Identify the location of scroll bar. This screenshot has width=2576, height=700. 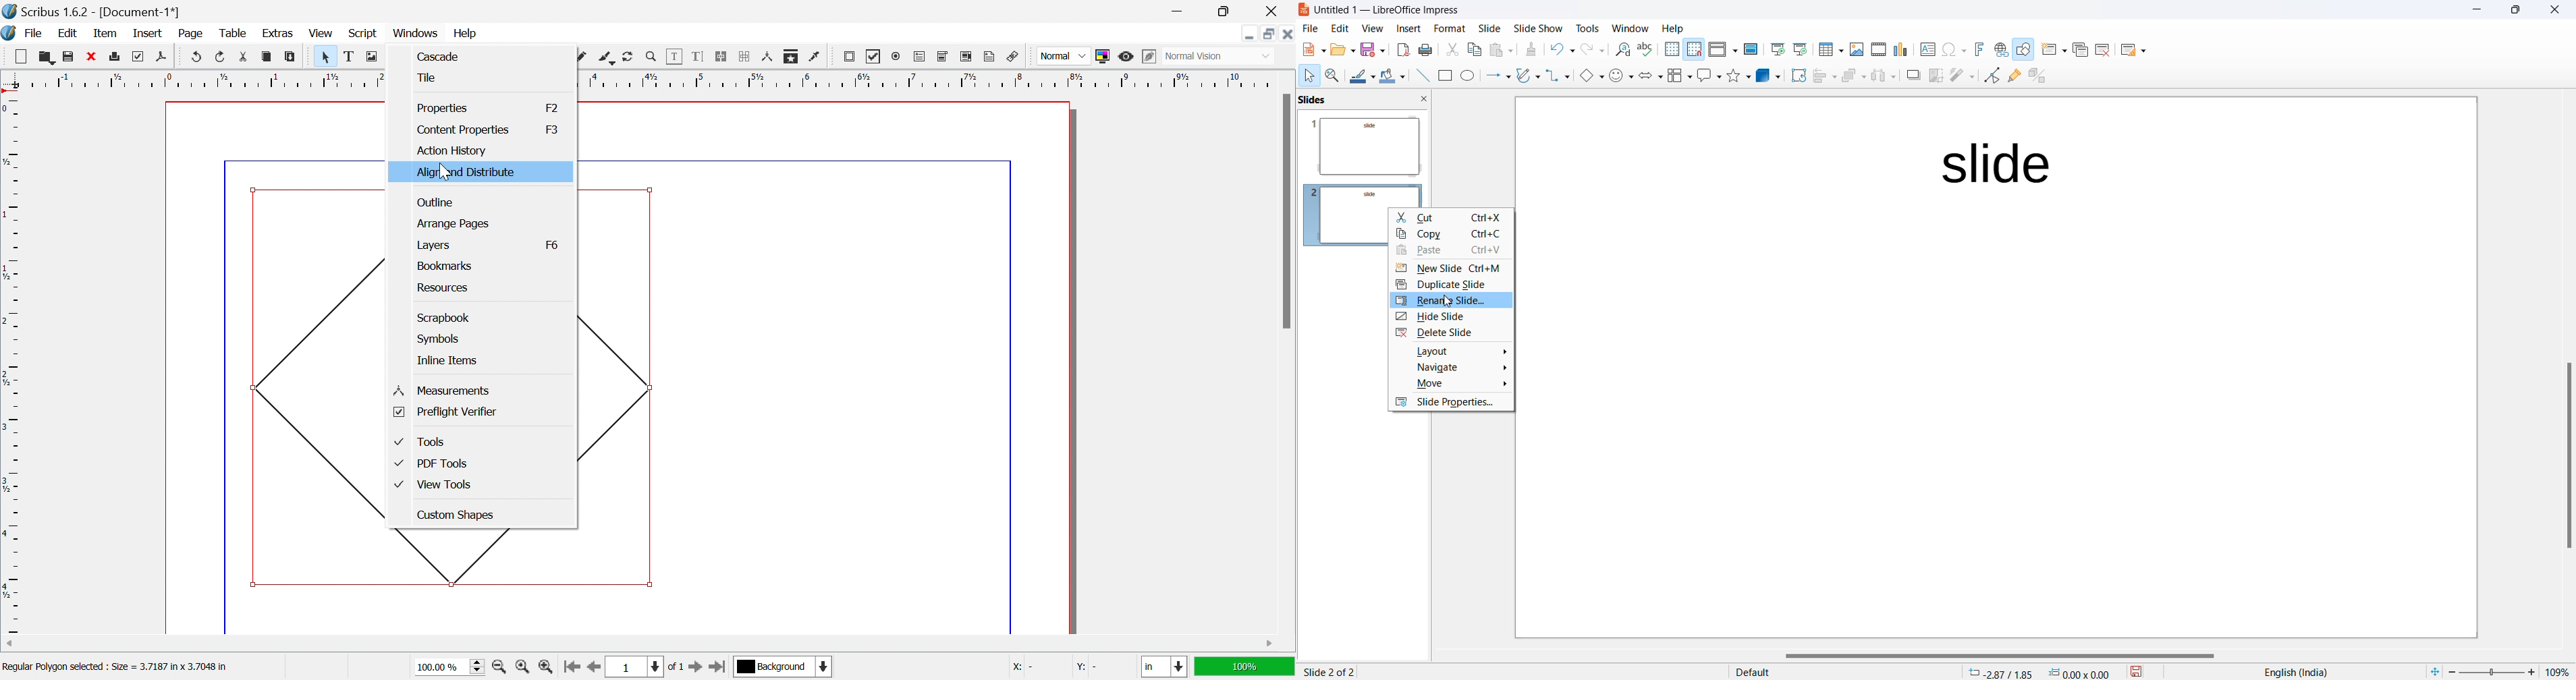
(2567, 457).